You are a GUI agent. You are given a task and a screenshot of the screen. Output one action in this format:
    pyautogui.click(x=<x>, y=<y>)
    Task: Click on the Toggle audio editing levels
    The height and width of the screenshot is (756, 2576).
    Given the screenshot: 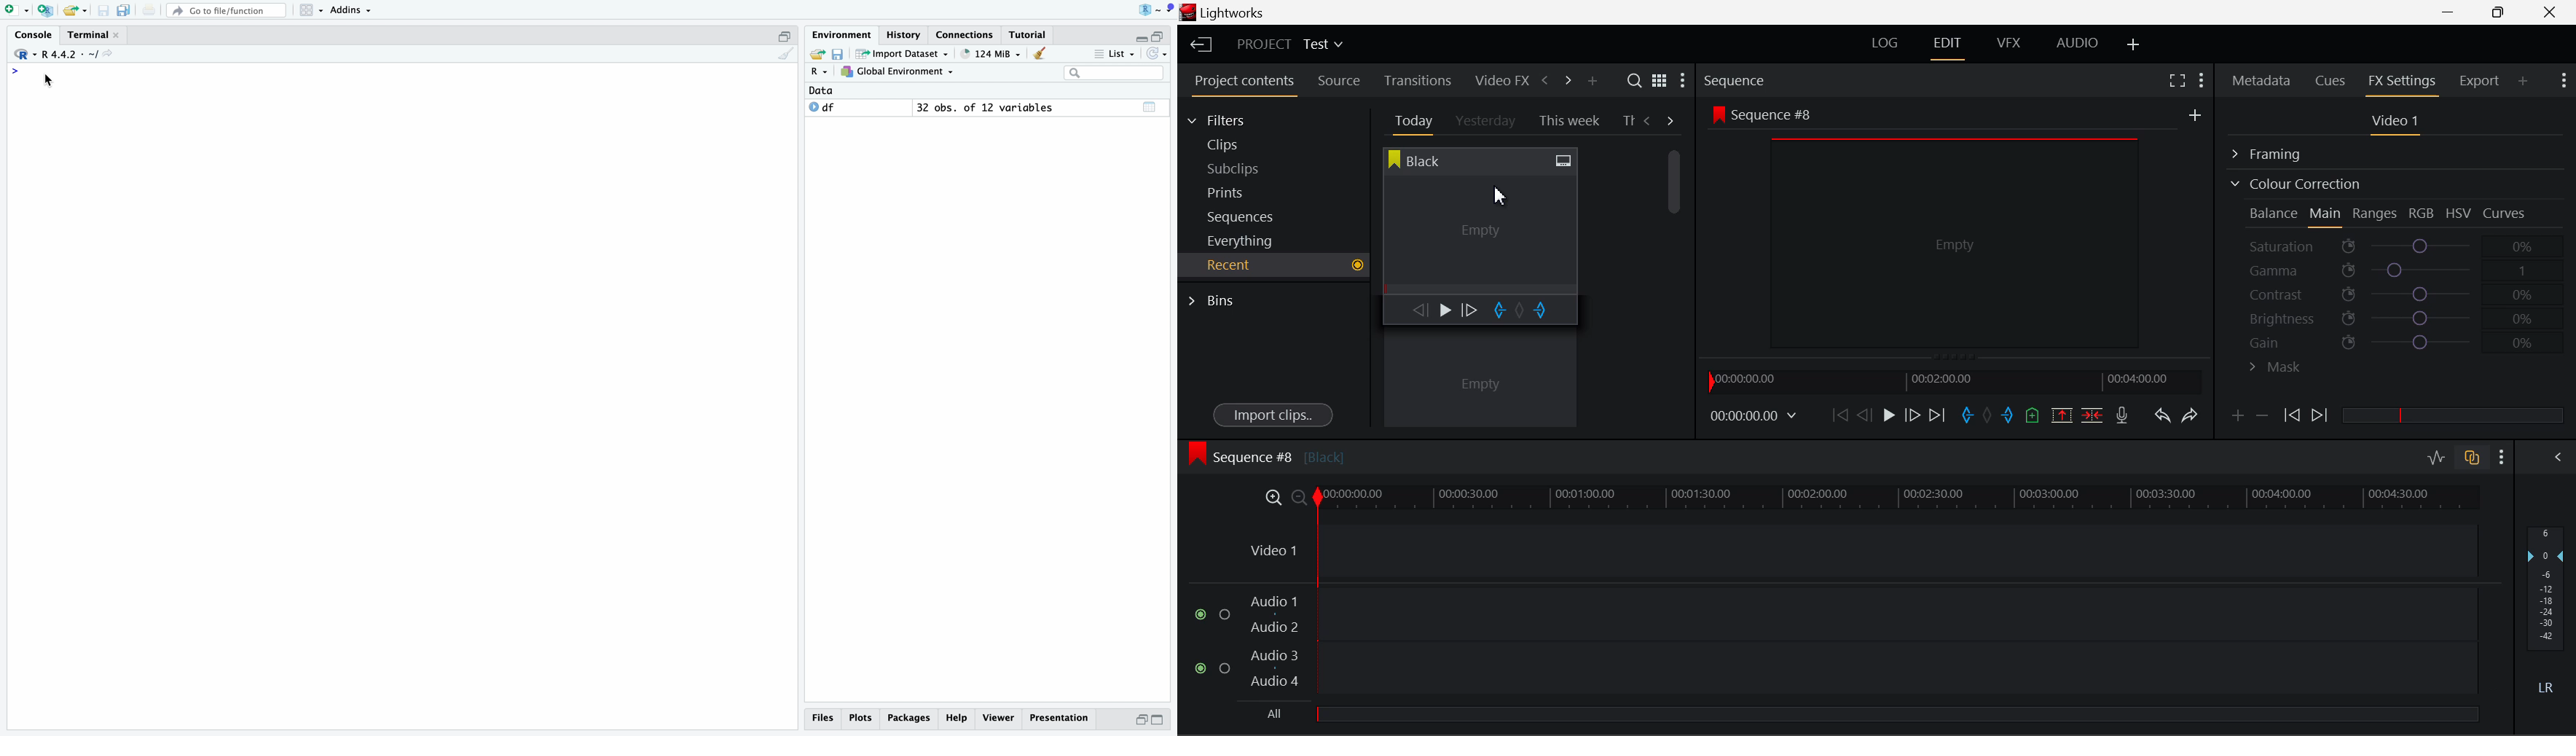 What is the action you would take?
    pyautogui.click(x=2438, y=455)
    